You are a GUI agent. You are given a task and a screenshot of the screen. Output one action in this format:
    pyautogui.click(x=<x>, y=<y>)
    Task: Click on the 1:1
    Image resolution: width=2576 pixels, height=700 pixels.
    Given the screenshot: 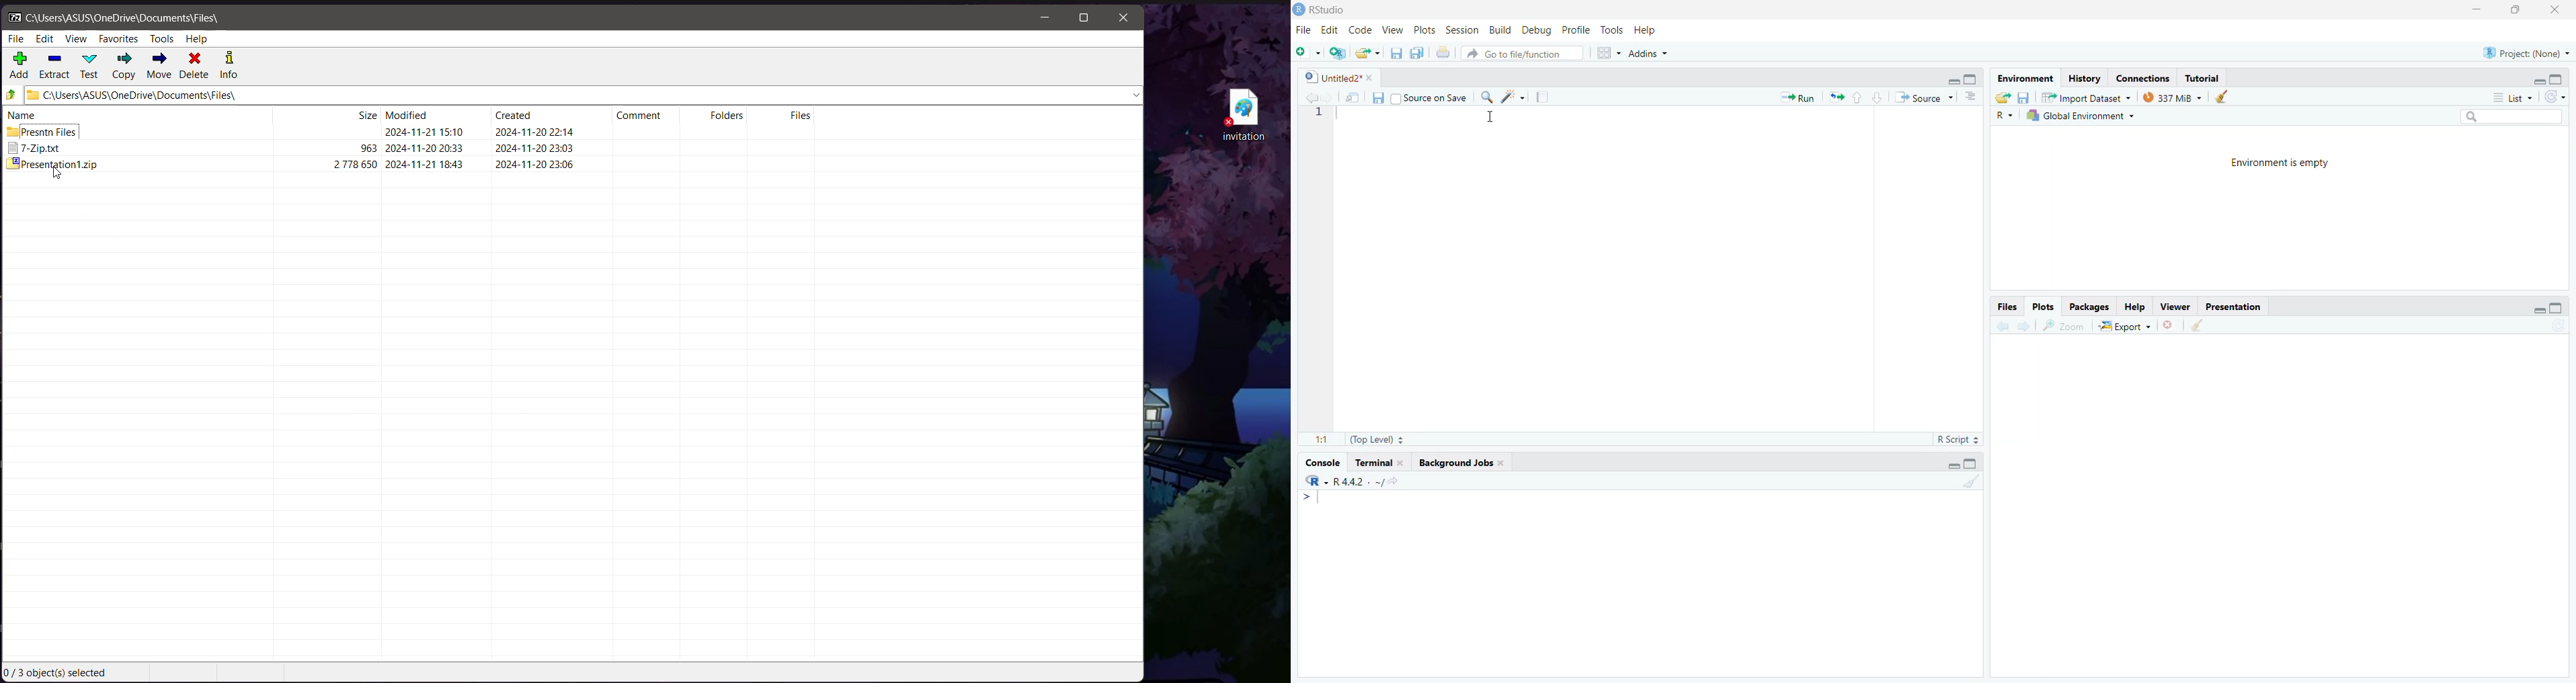 What is the action you would take?
    pyautogui.click(x=1320, y=439)
    